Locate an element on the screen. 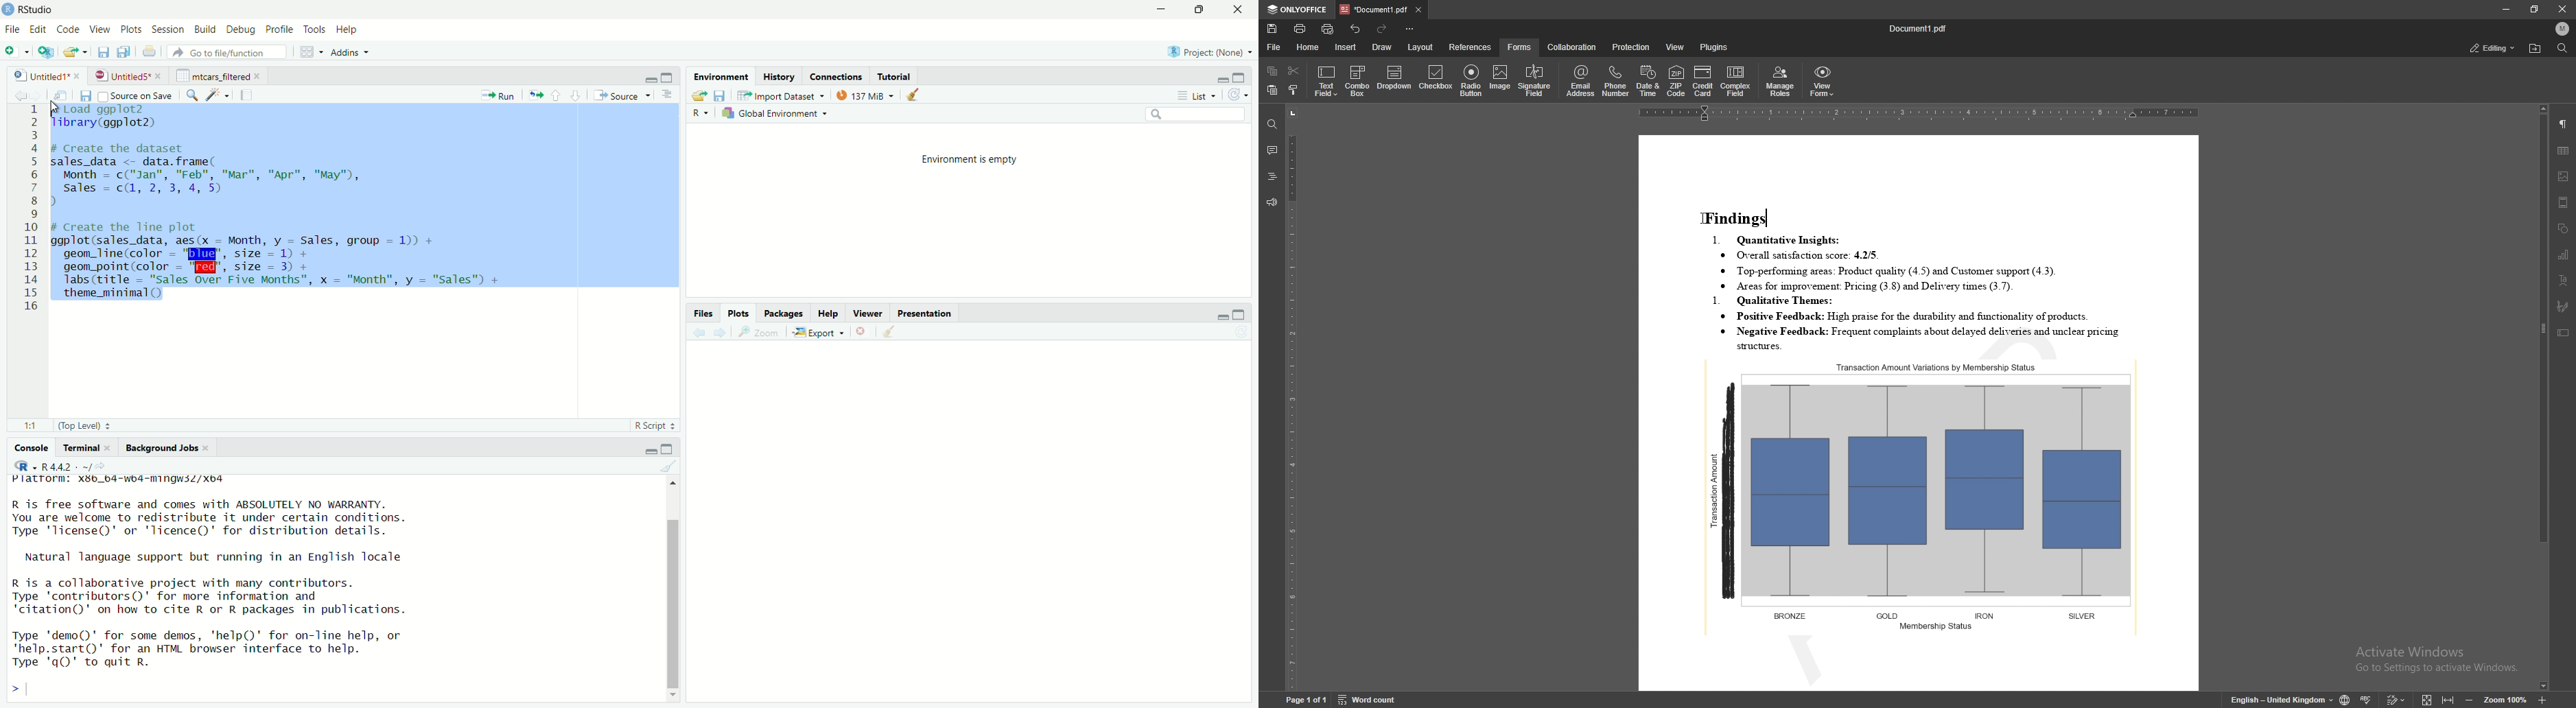 This screenshot has width=2576, height=728. open file is located at coordinates (698, 96).